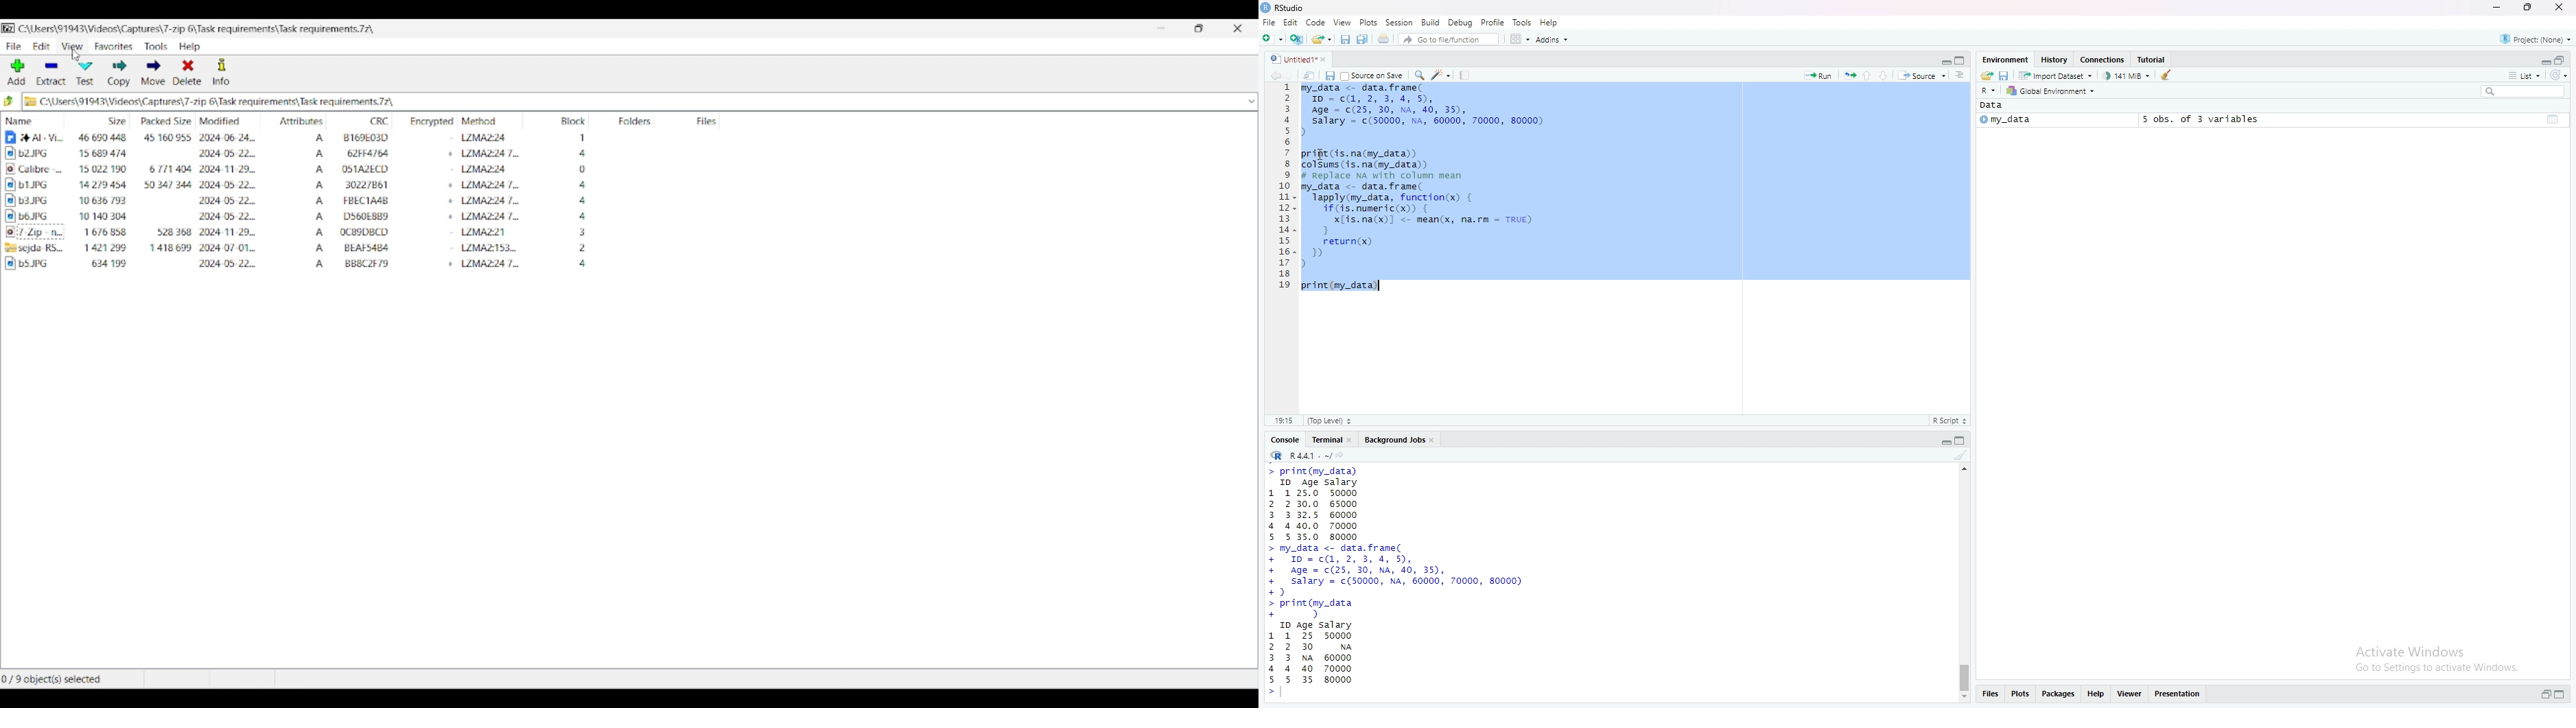 The image size is (2576, 728). I want to click on Background jobs, so click(1402, 441).